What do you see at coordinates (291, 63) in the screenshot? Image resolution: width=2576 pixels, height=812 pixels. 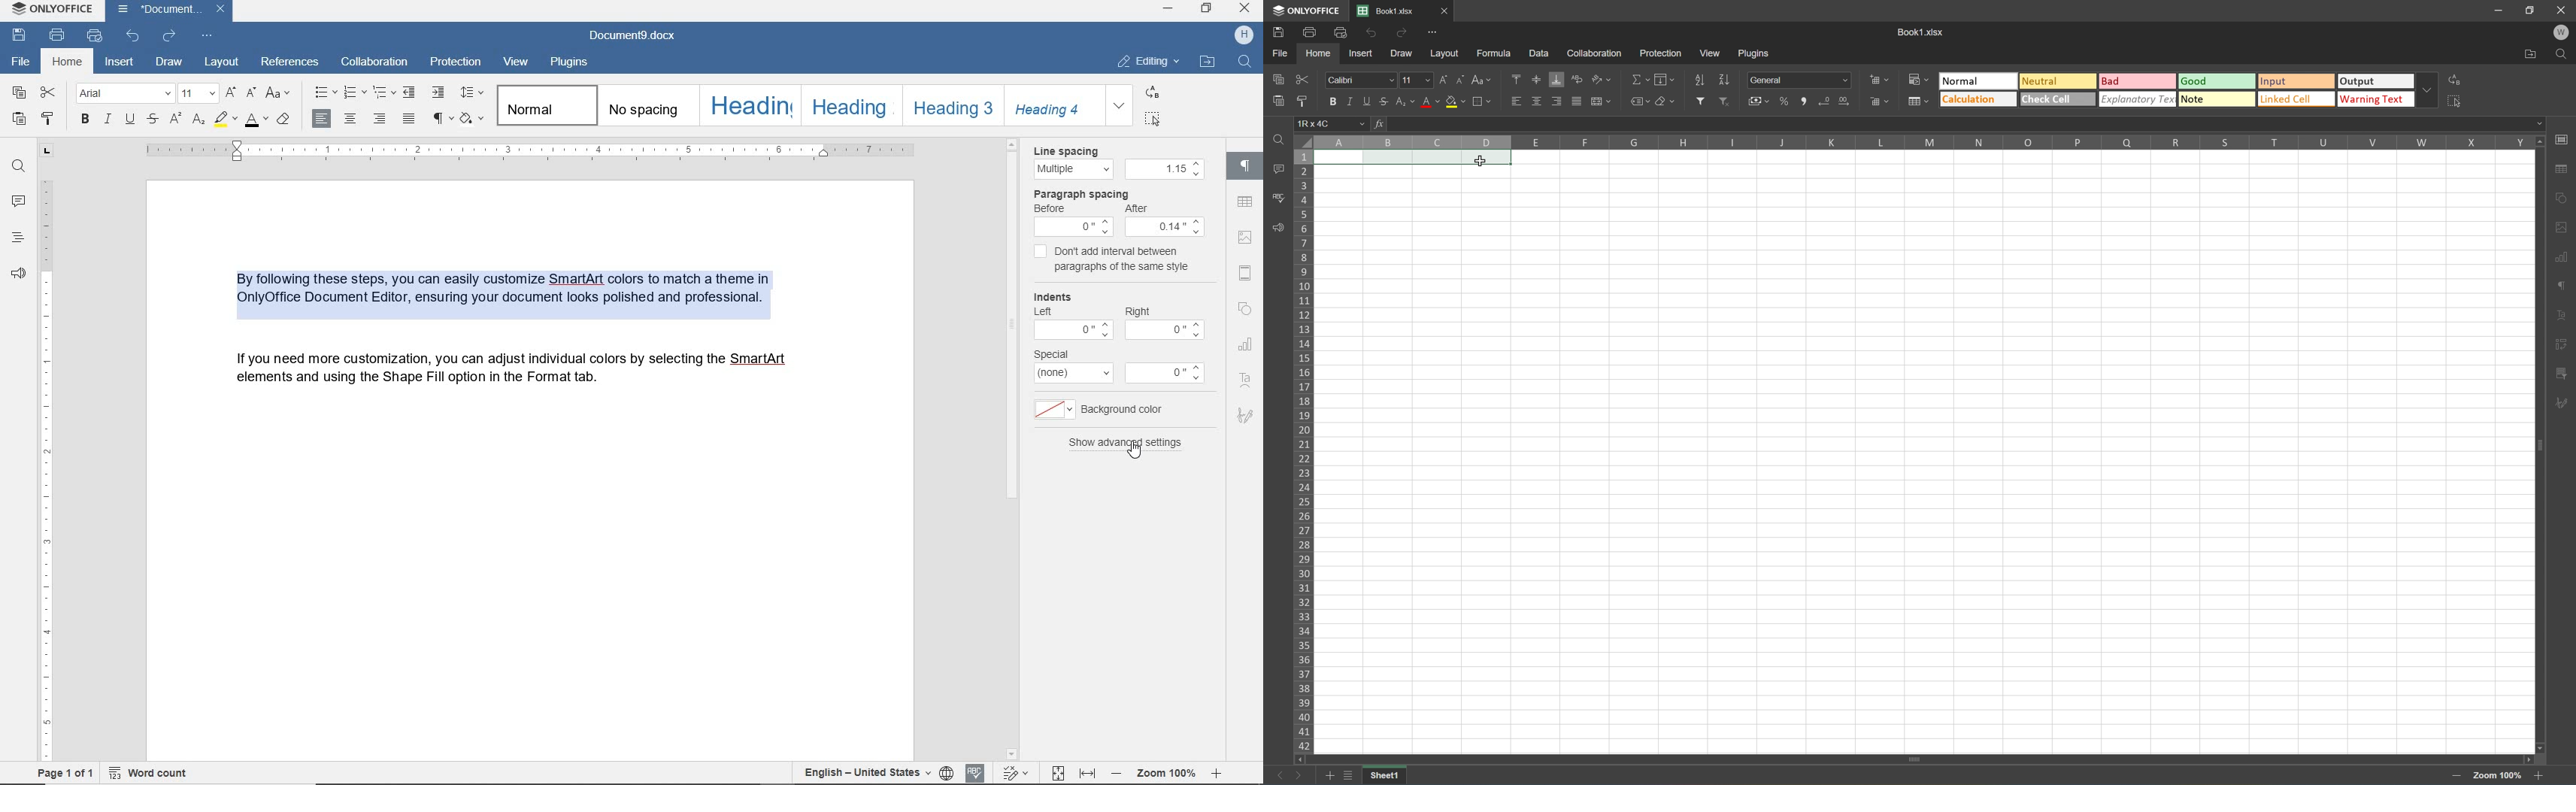 I see `references` at bounding box center [291, 63].